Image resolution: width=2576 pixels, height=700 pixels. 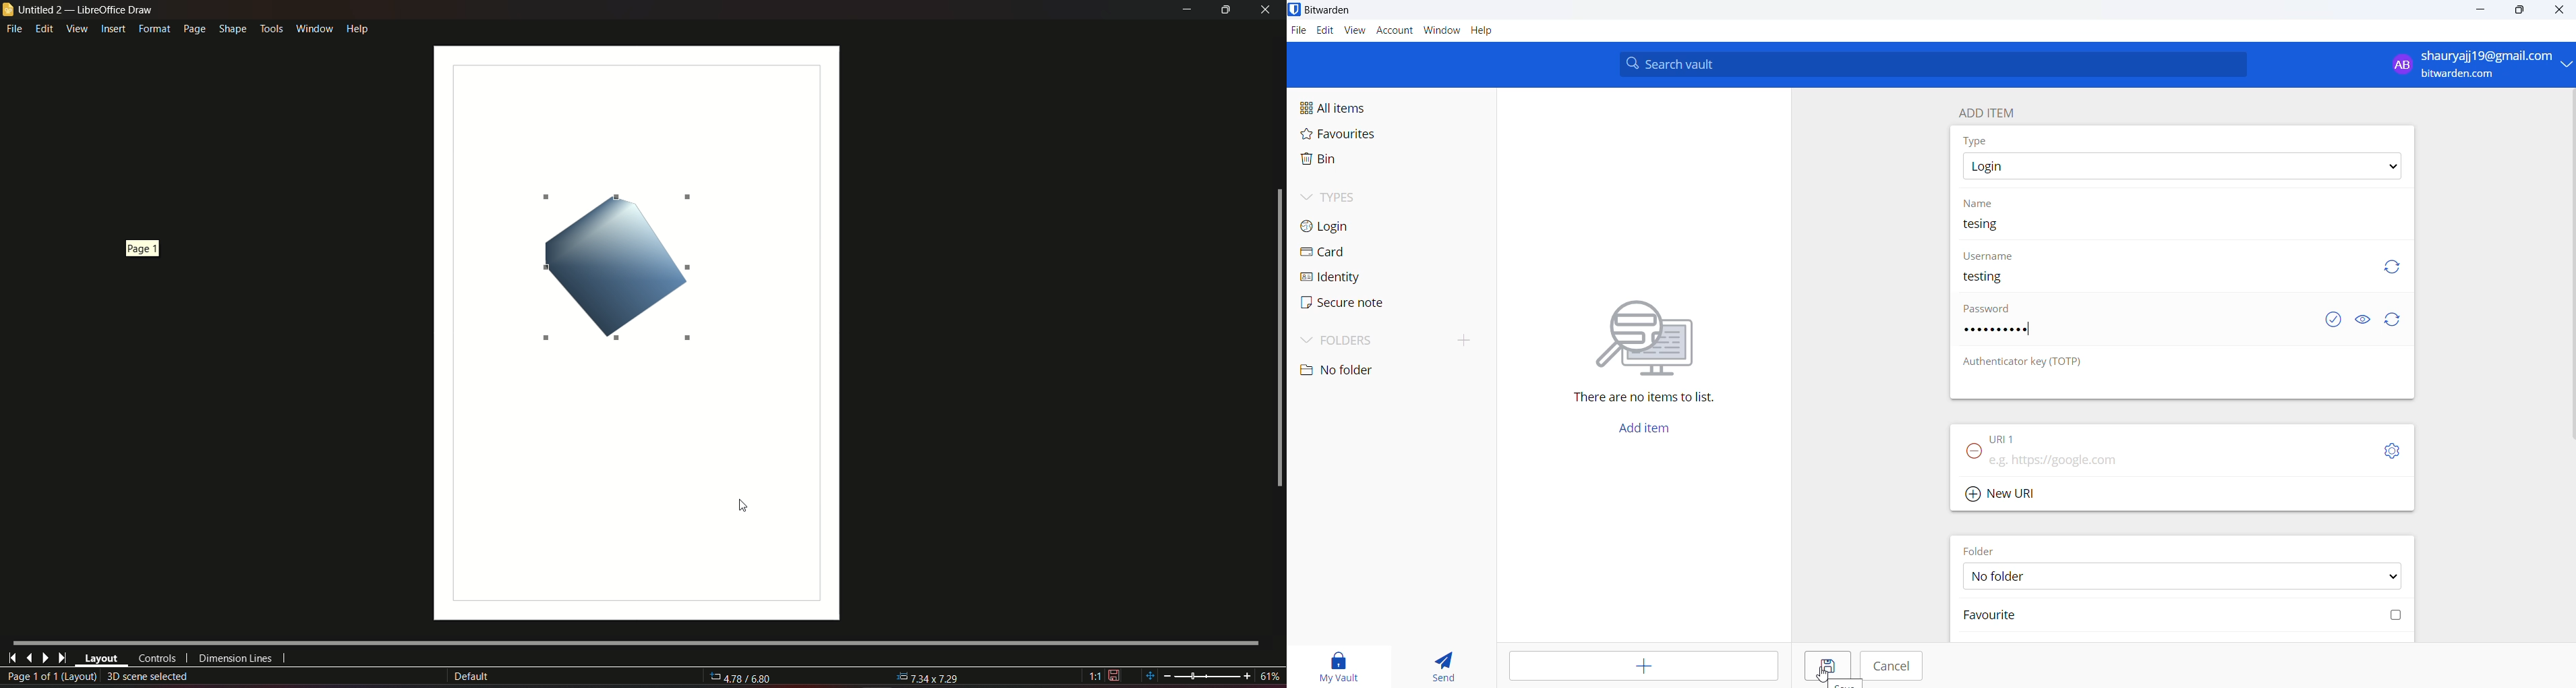 What do you see at coordinates (740, 504) in the screenshot?
I see `cursor` at bounding box center [740, 504].